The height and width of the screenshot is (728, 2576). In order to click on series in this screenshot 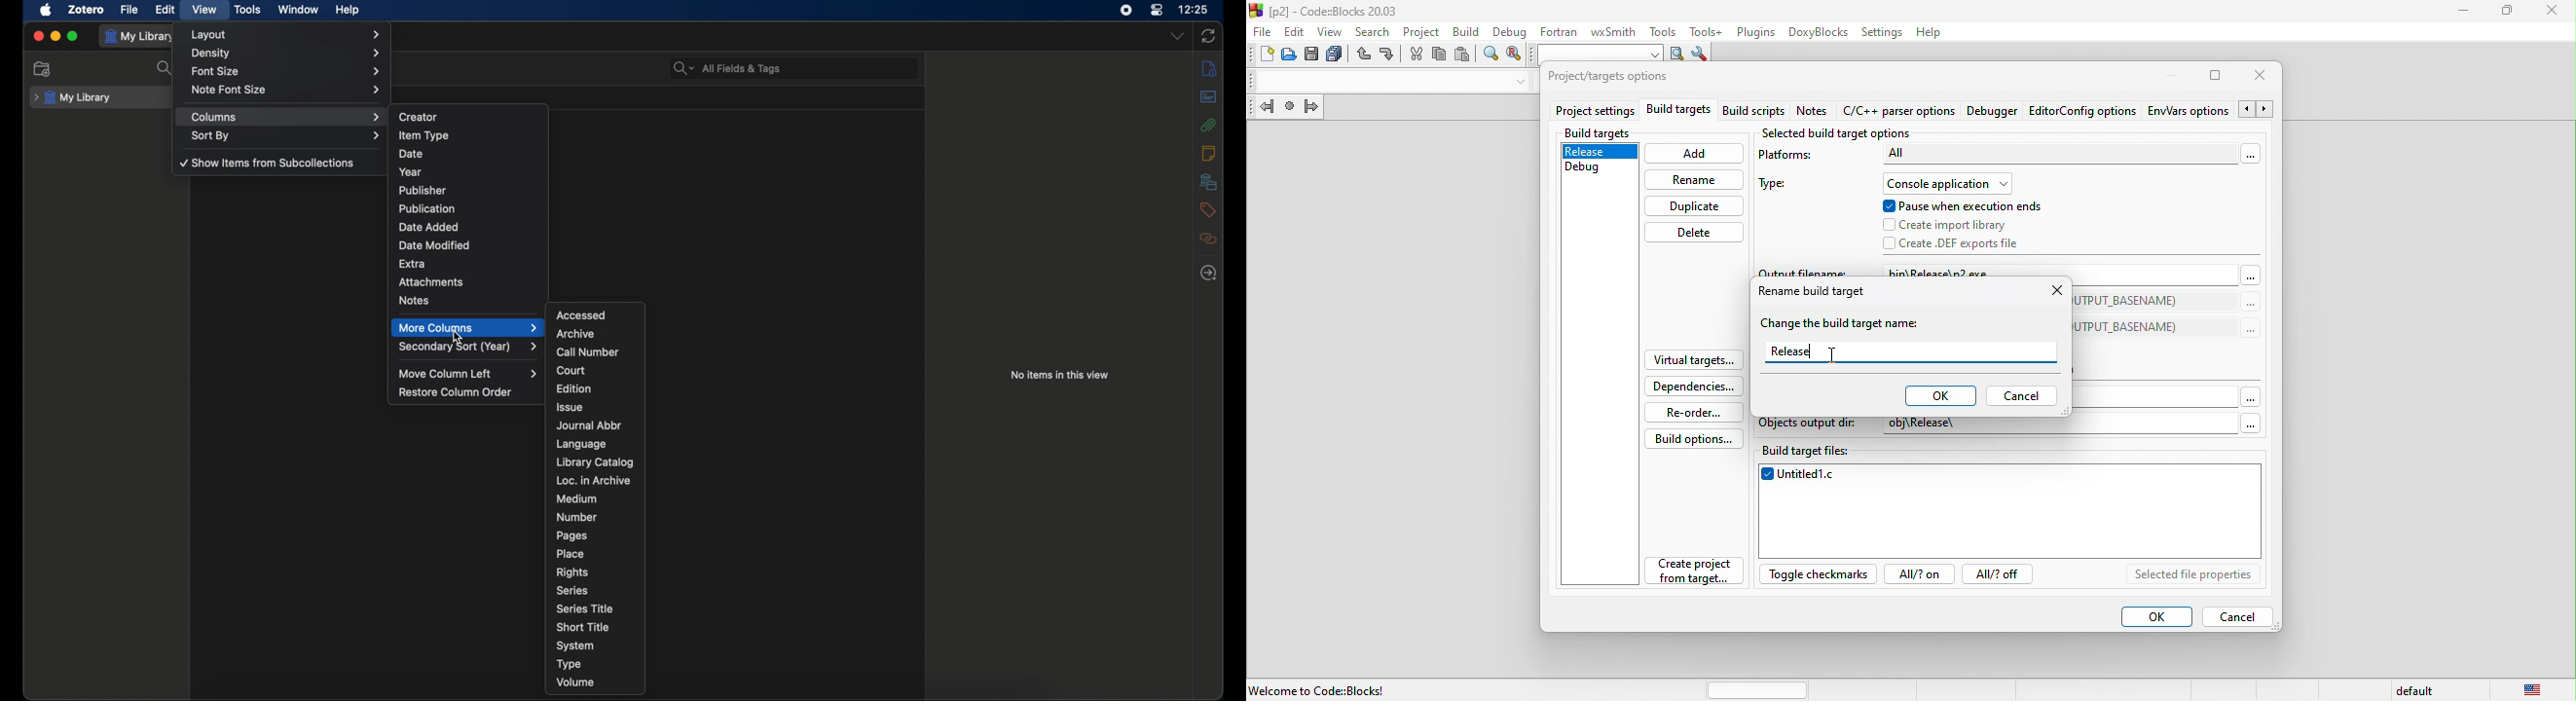, I will do `click(572, 591)`.